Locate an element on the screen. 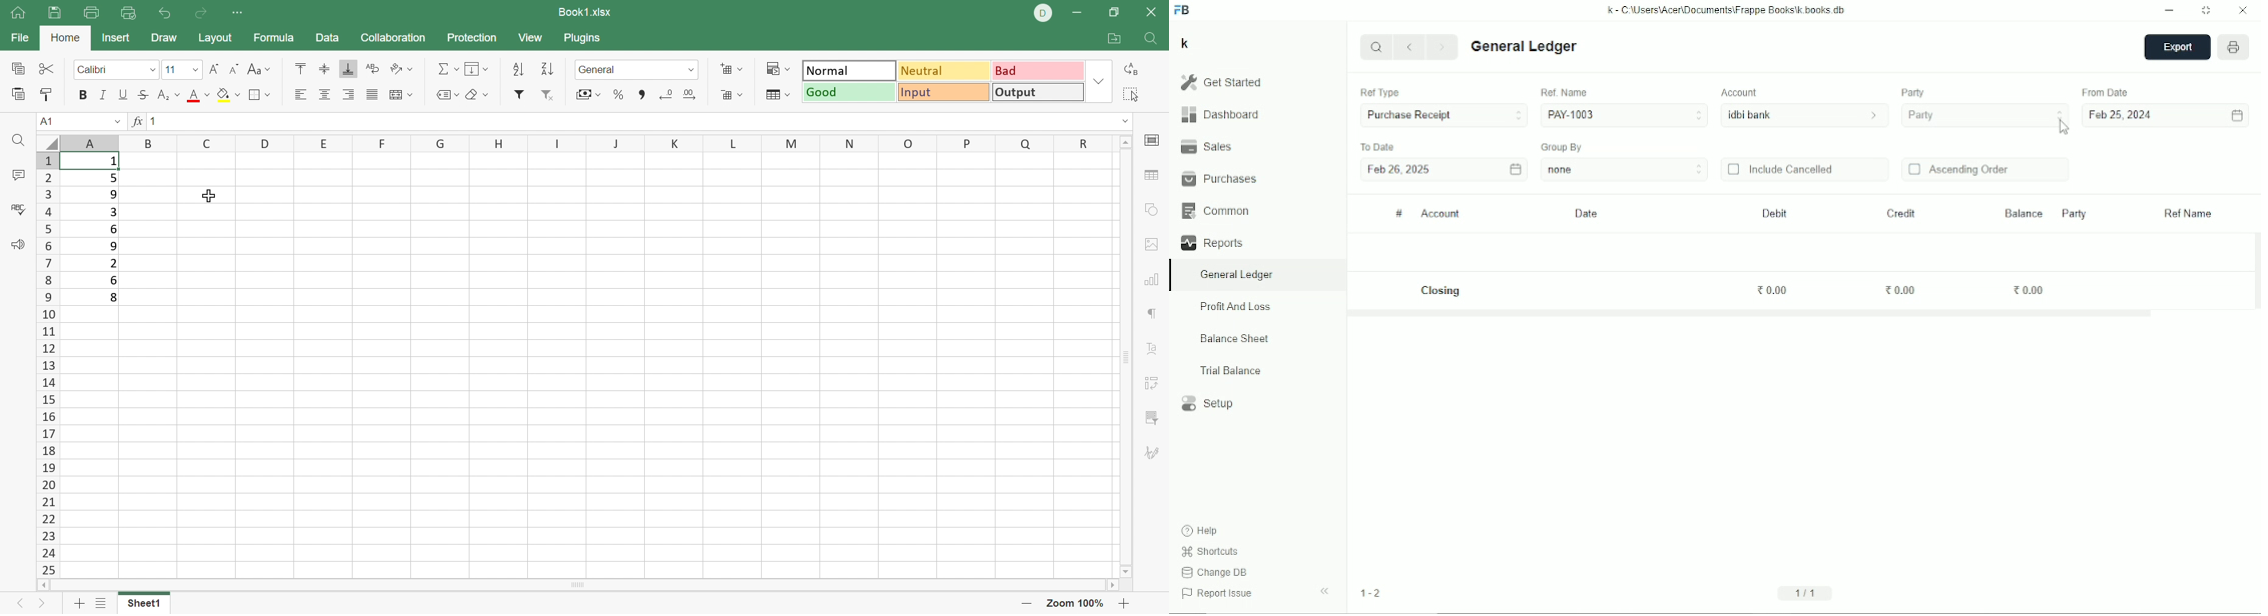 This screenshot has height=616, width=2268. Get started is located at coordinates (1221, 82).